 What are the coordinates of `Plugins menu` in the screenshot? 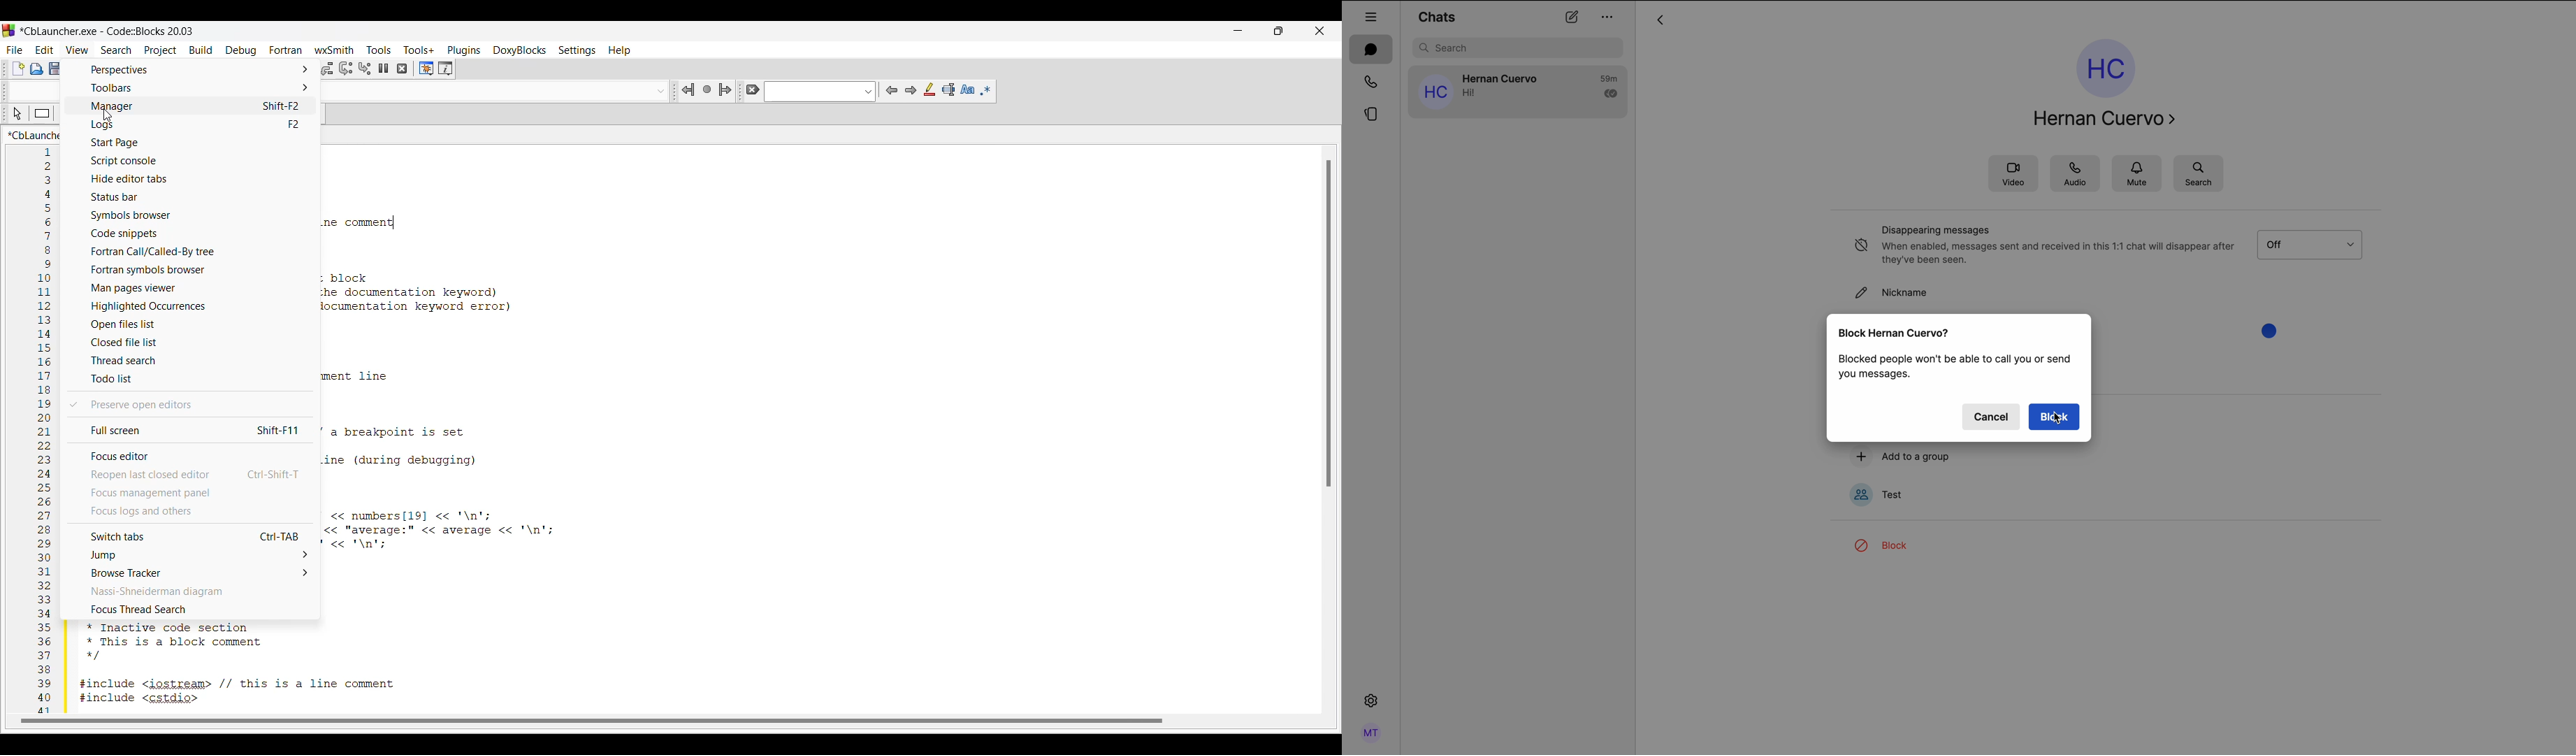 It's located at (464, 50).